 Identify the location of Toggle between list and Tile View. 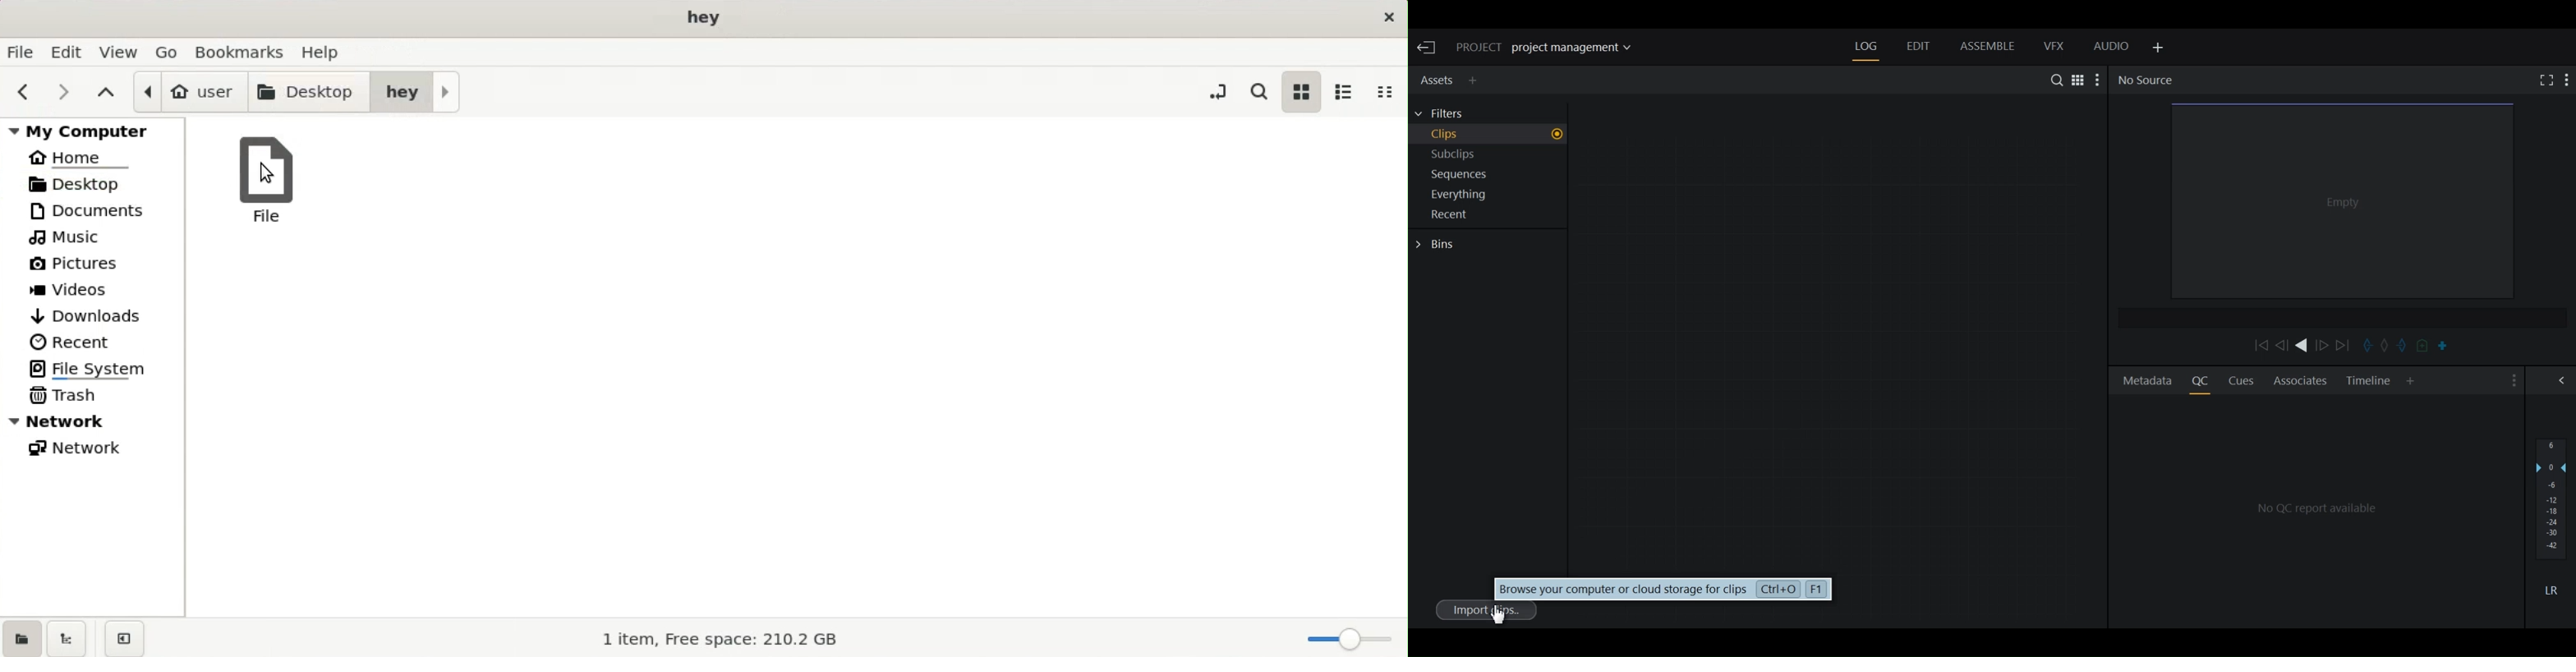
(2078, 79).